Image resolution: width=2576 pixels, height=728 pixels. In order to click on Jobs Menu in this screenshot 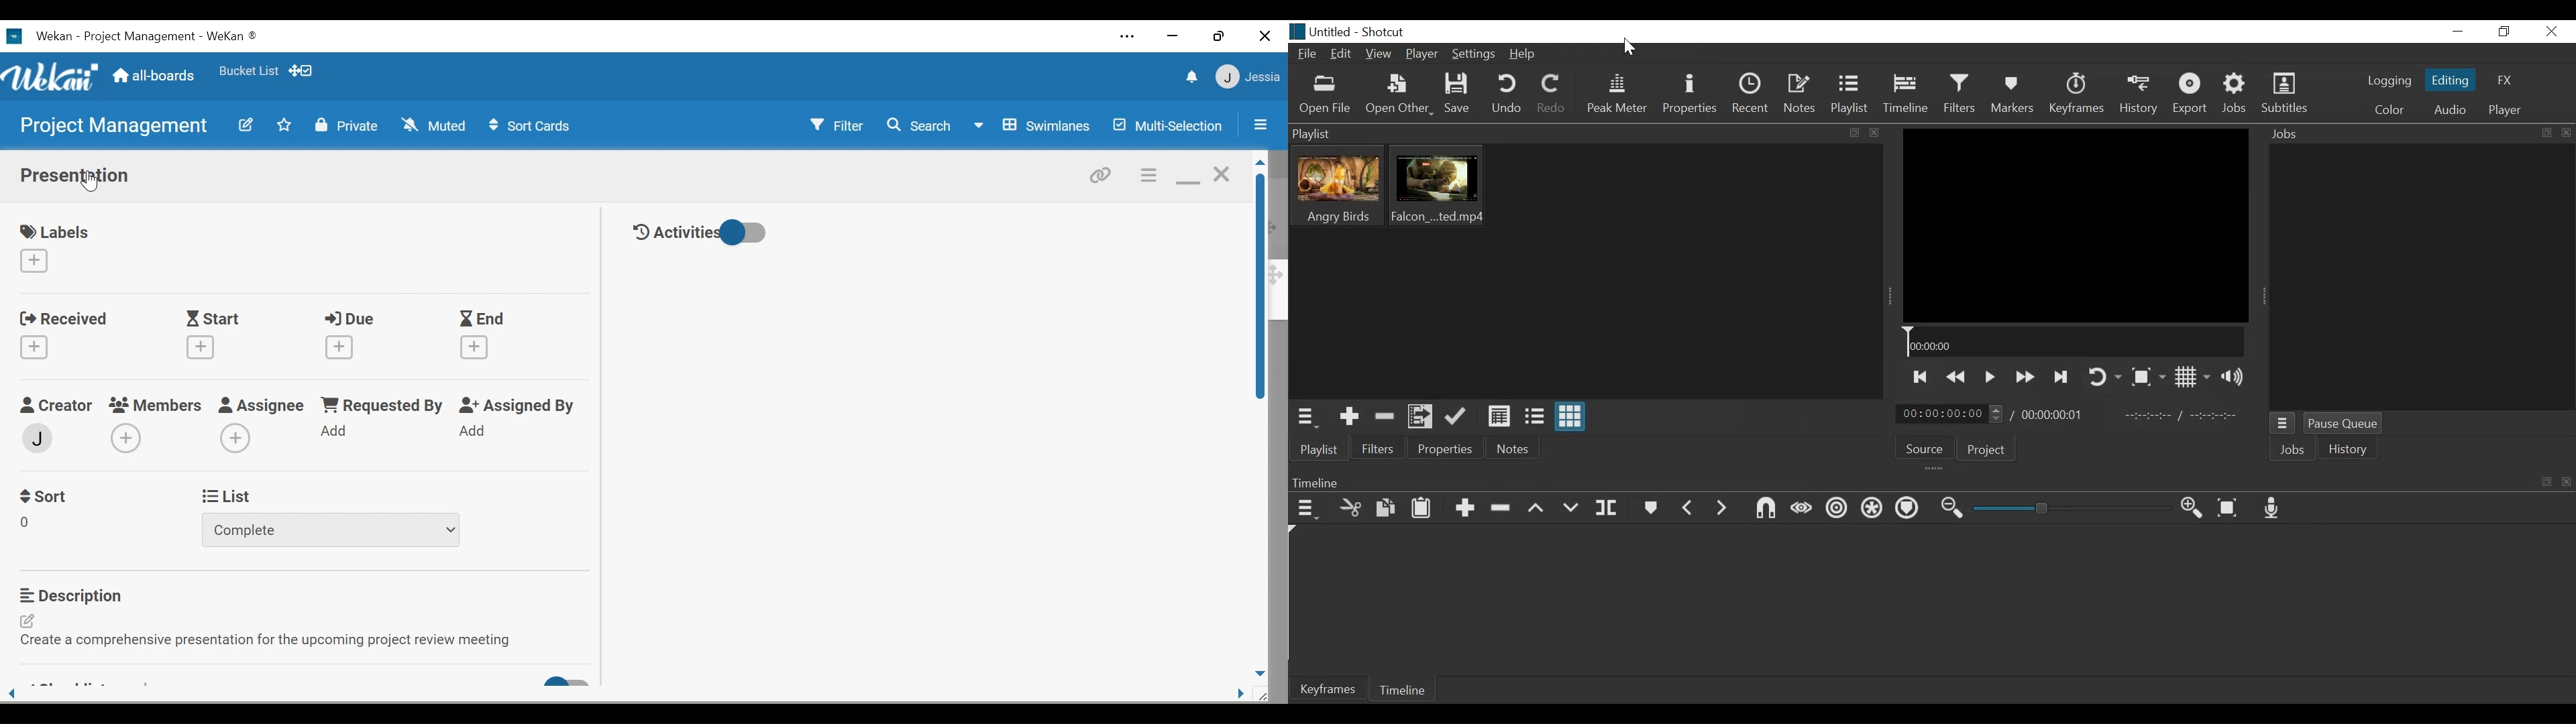, I will do `click(2284, 425)`.